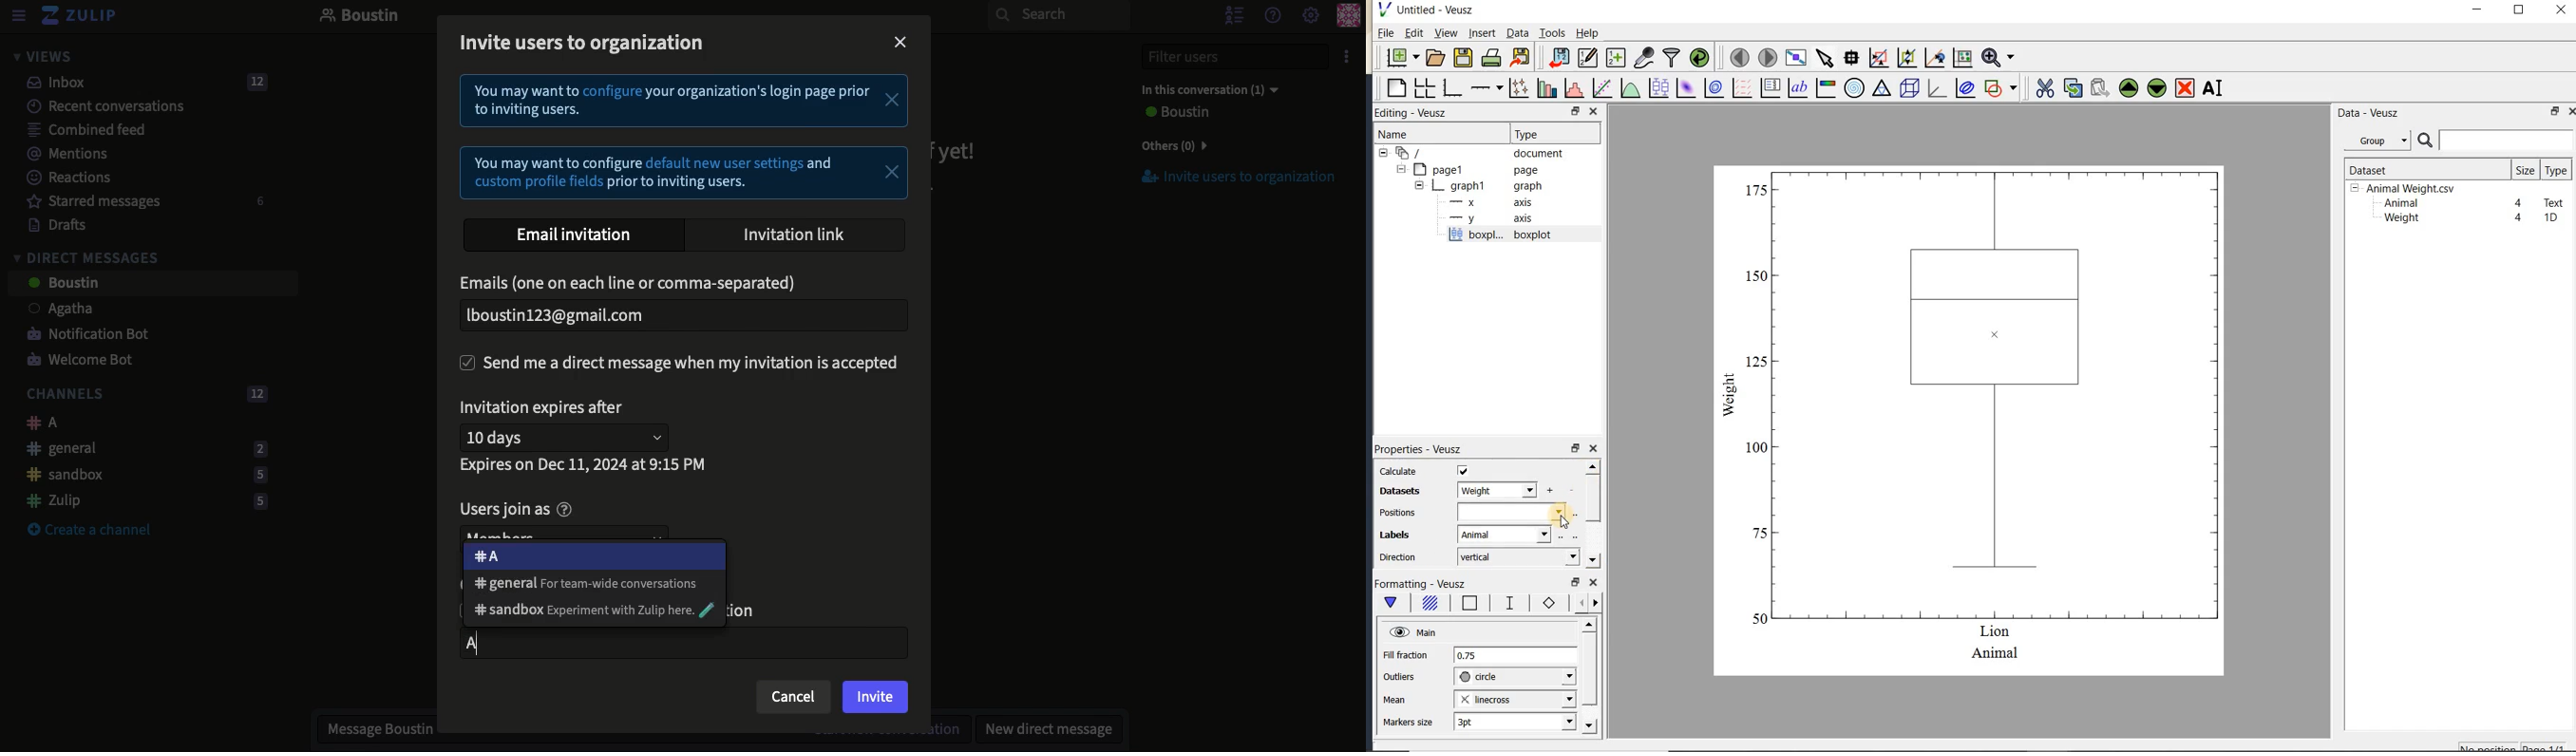  I want to click on Notification bot, so click(81, 335).